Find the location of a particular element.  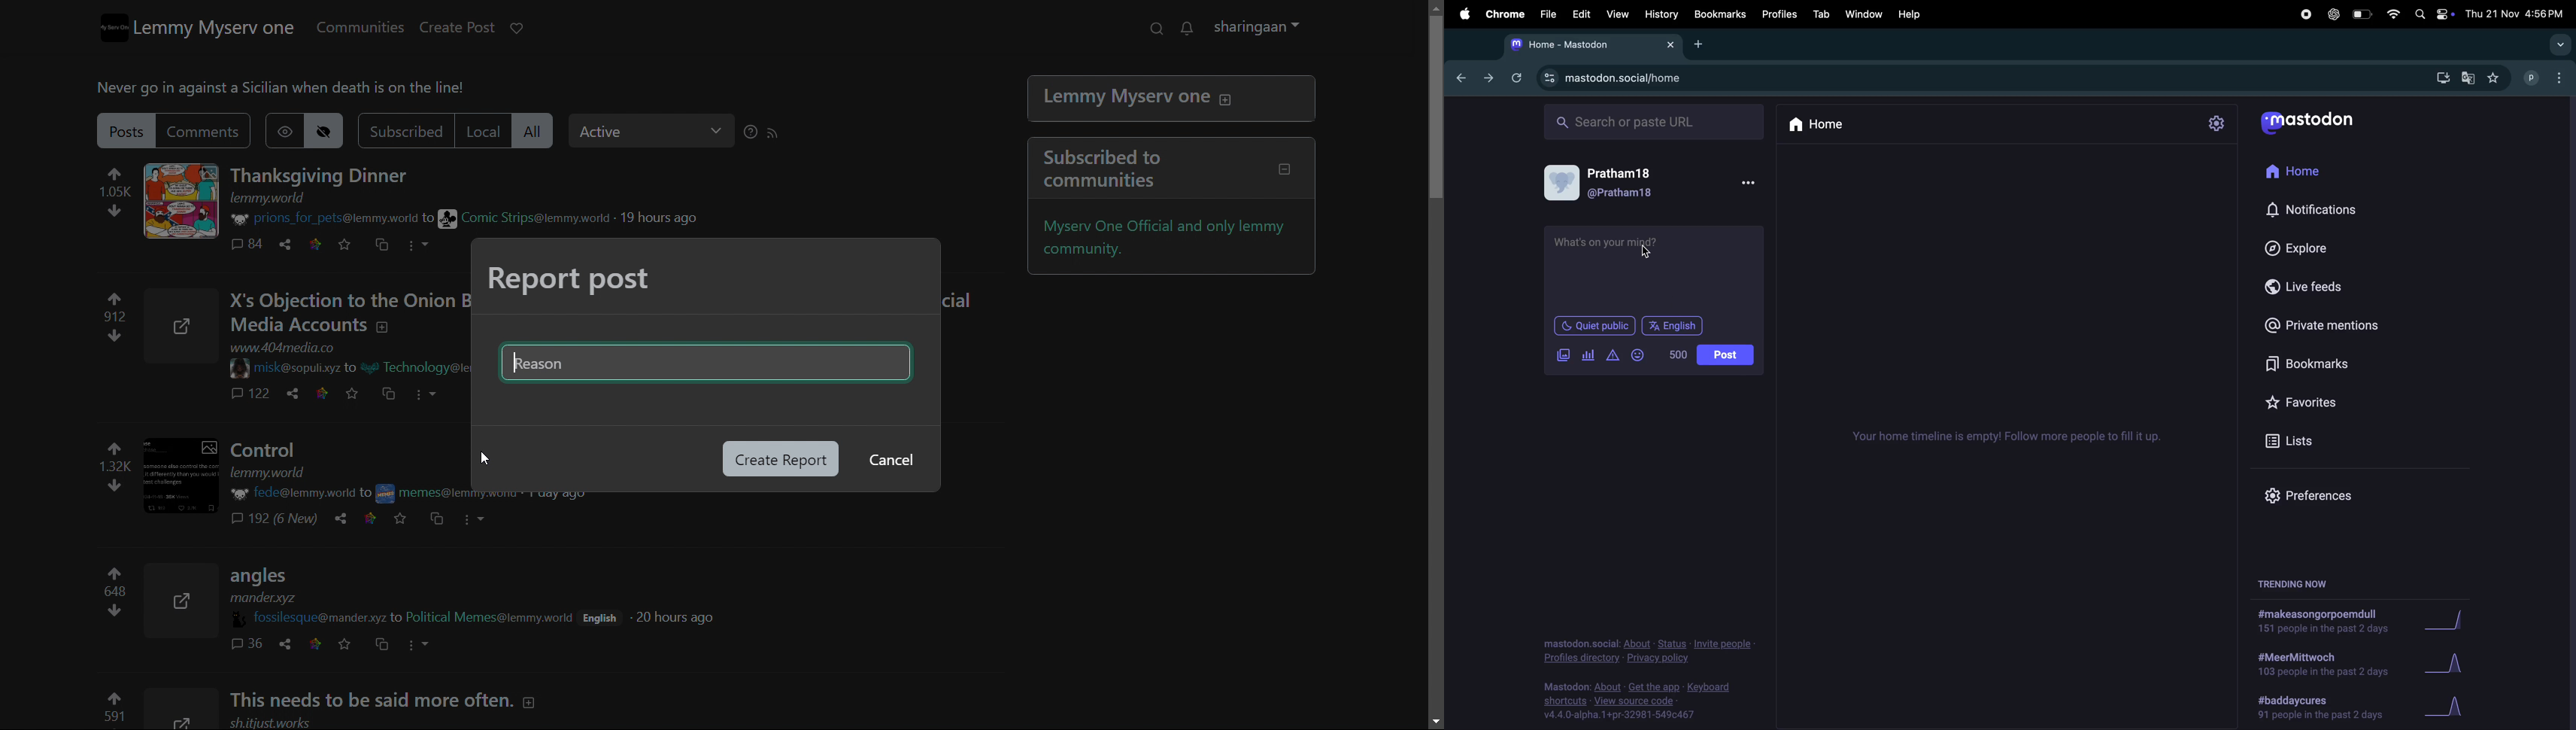

searchbar is located at coordinates (1655, 122).